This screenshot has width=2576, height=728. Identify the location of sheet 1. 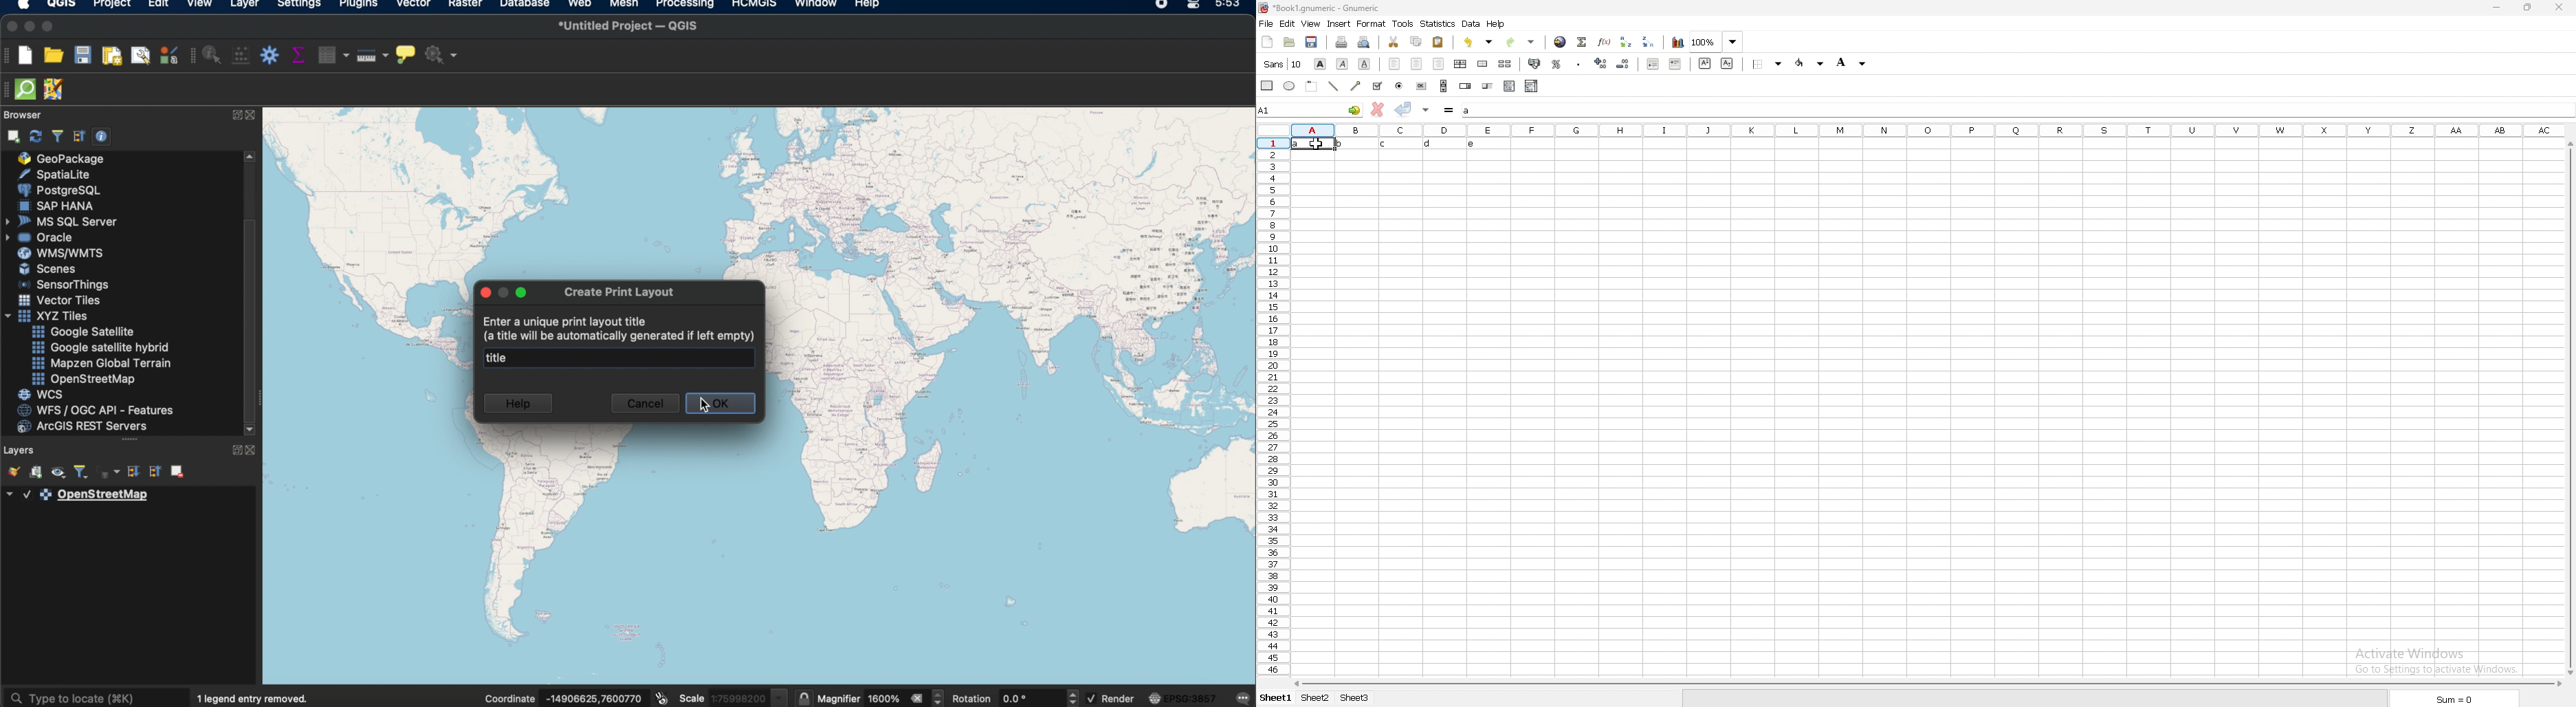
(1276, 697).